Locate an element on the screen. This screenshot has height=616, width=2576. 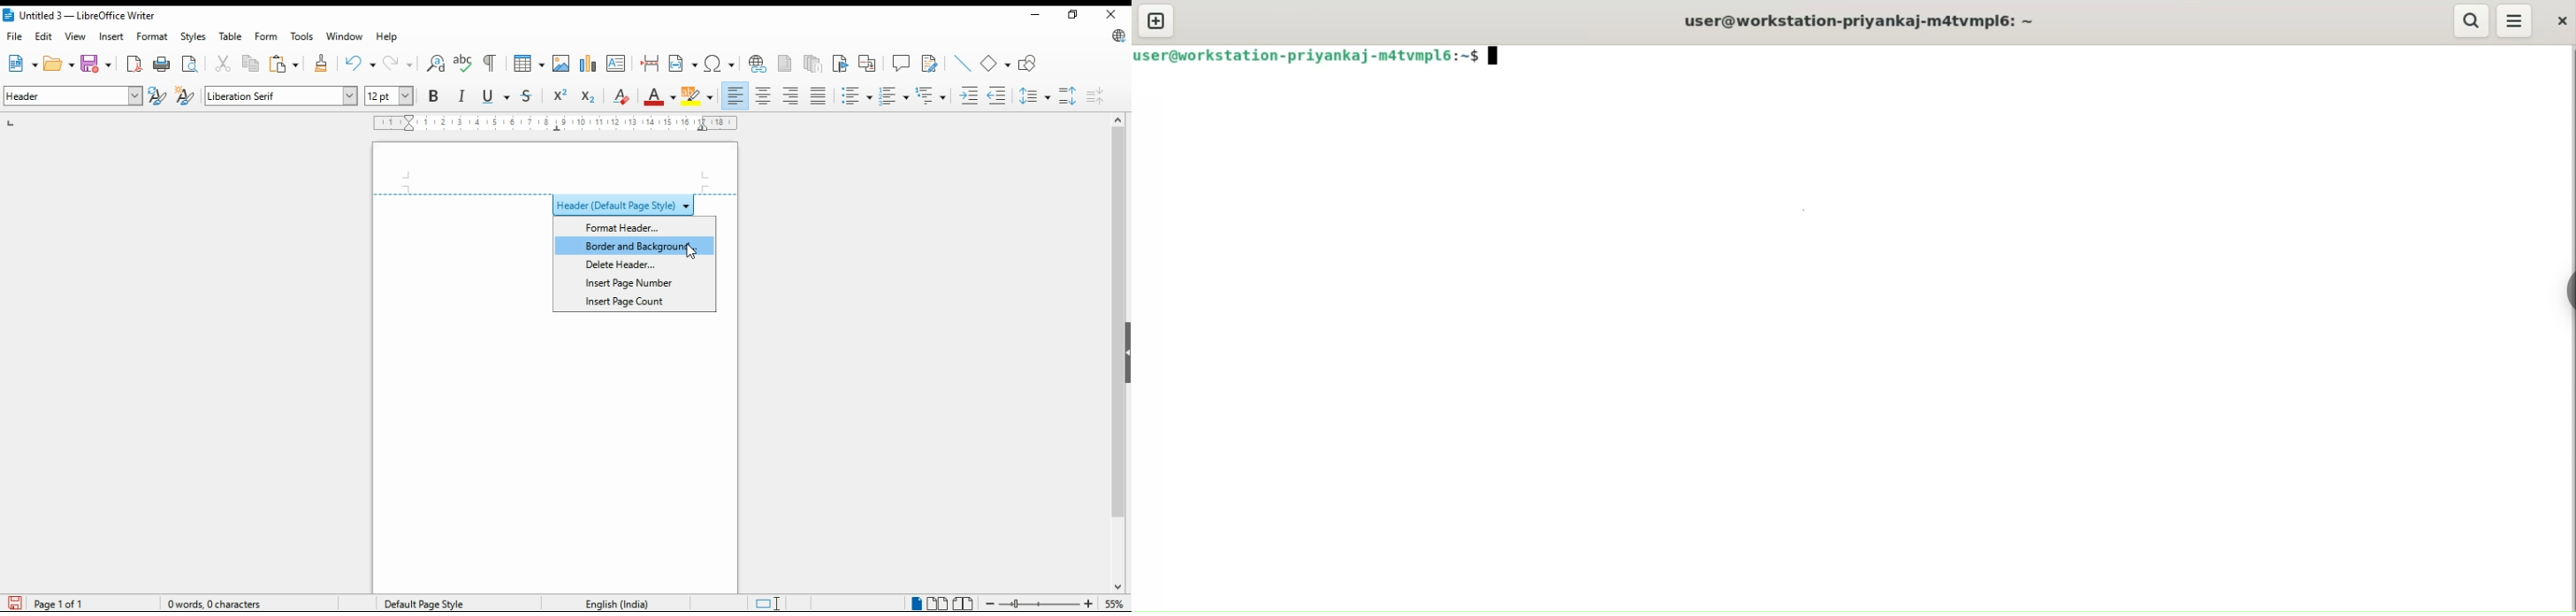
align right is located at coordinates (791, 96).